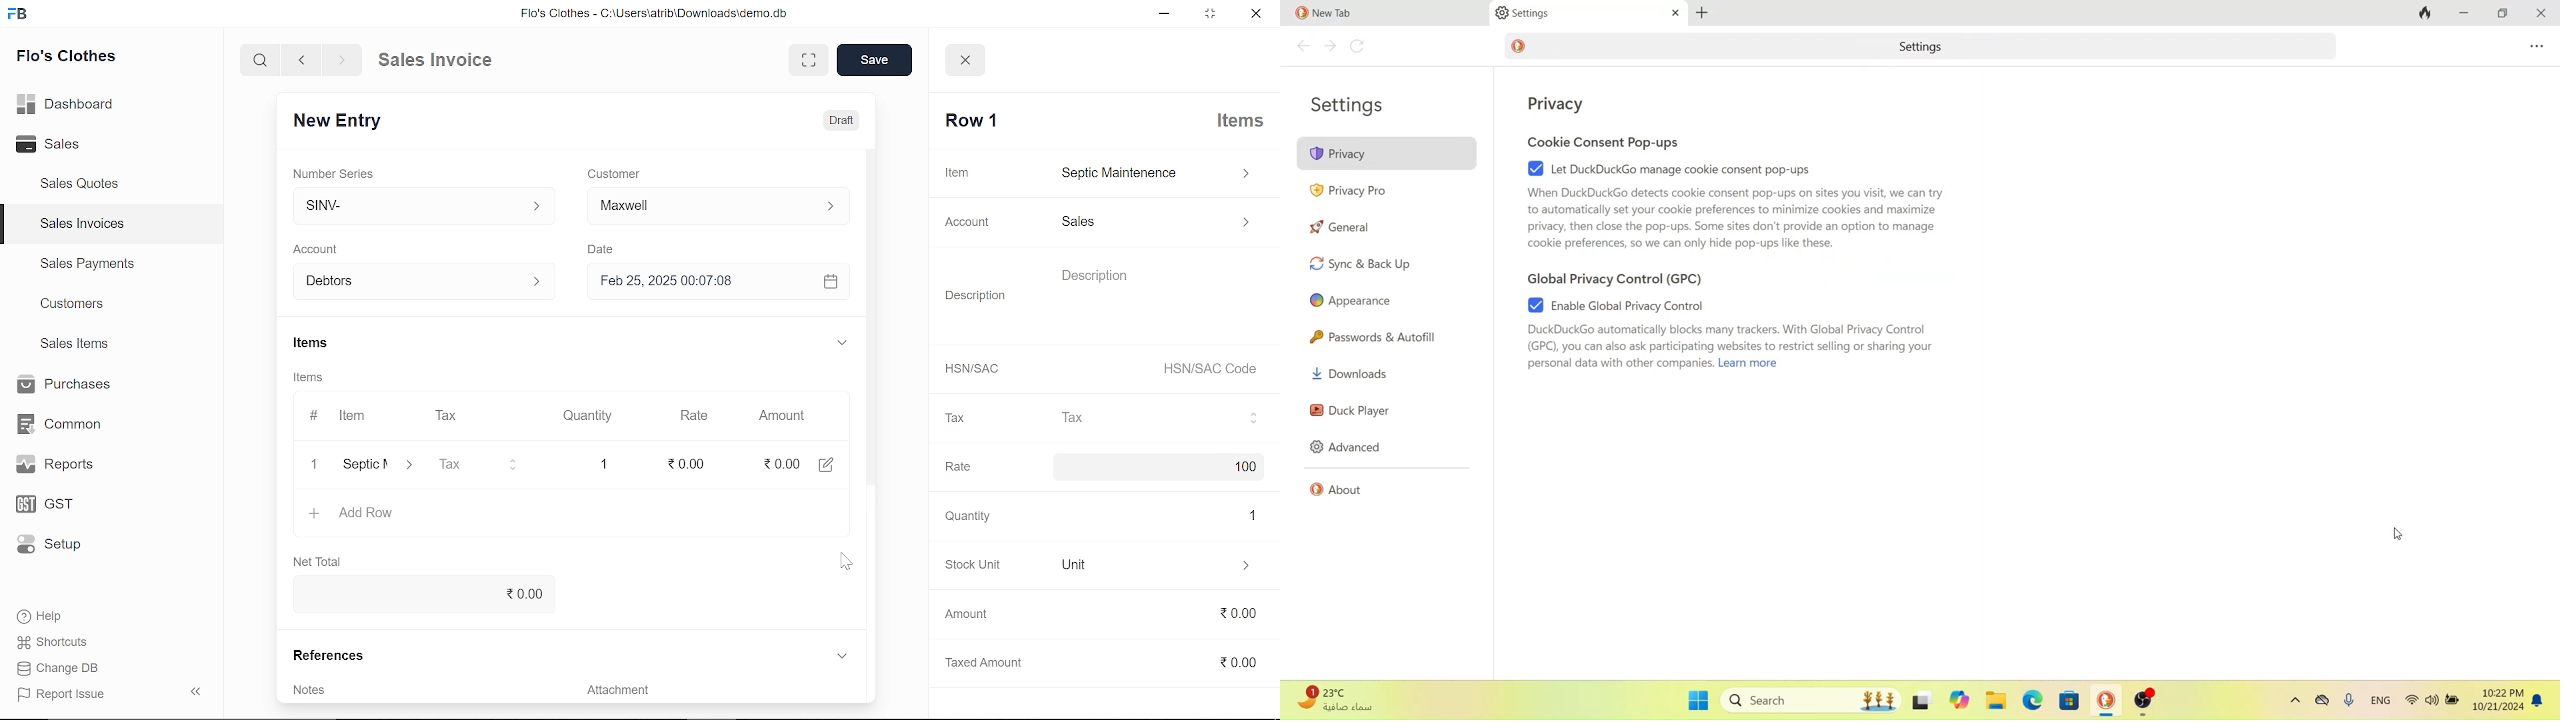 The width and height of the screenshot is (2576, 728). What do you see at coordinates (1230, 664) in the screenshot?
I see `0.00` at bounding box center [1230, 664].